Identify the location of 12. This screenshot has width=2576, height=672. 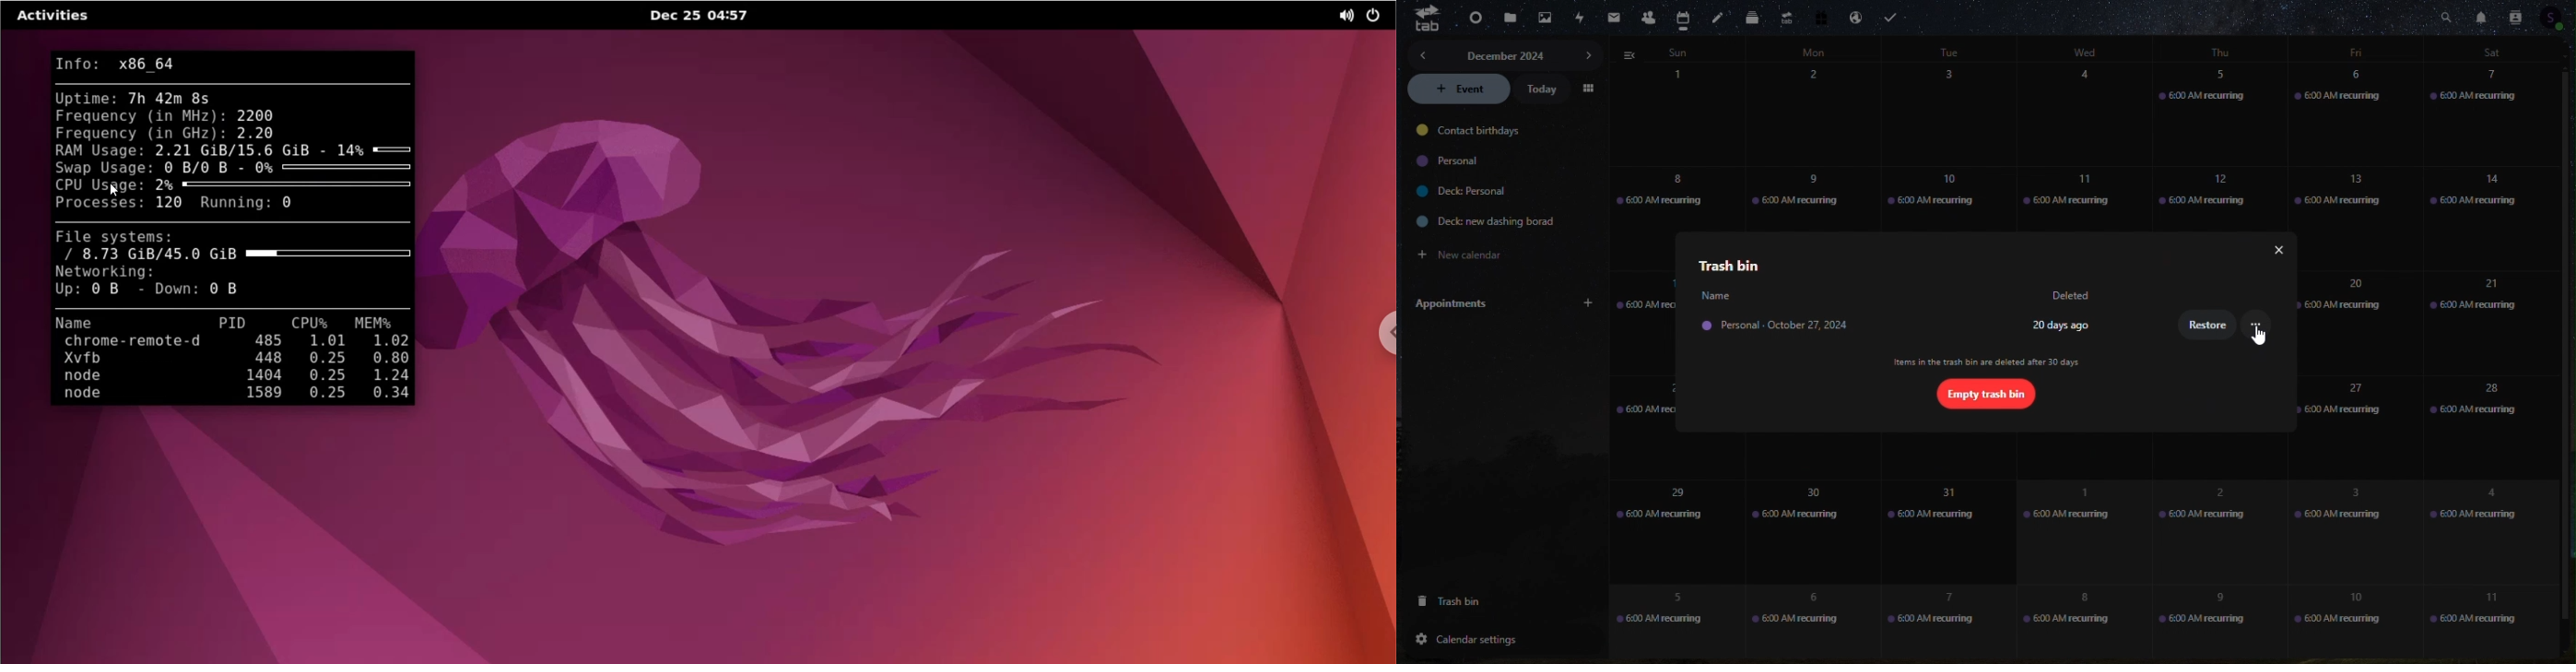
(2211, 192).